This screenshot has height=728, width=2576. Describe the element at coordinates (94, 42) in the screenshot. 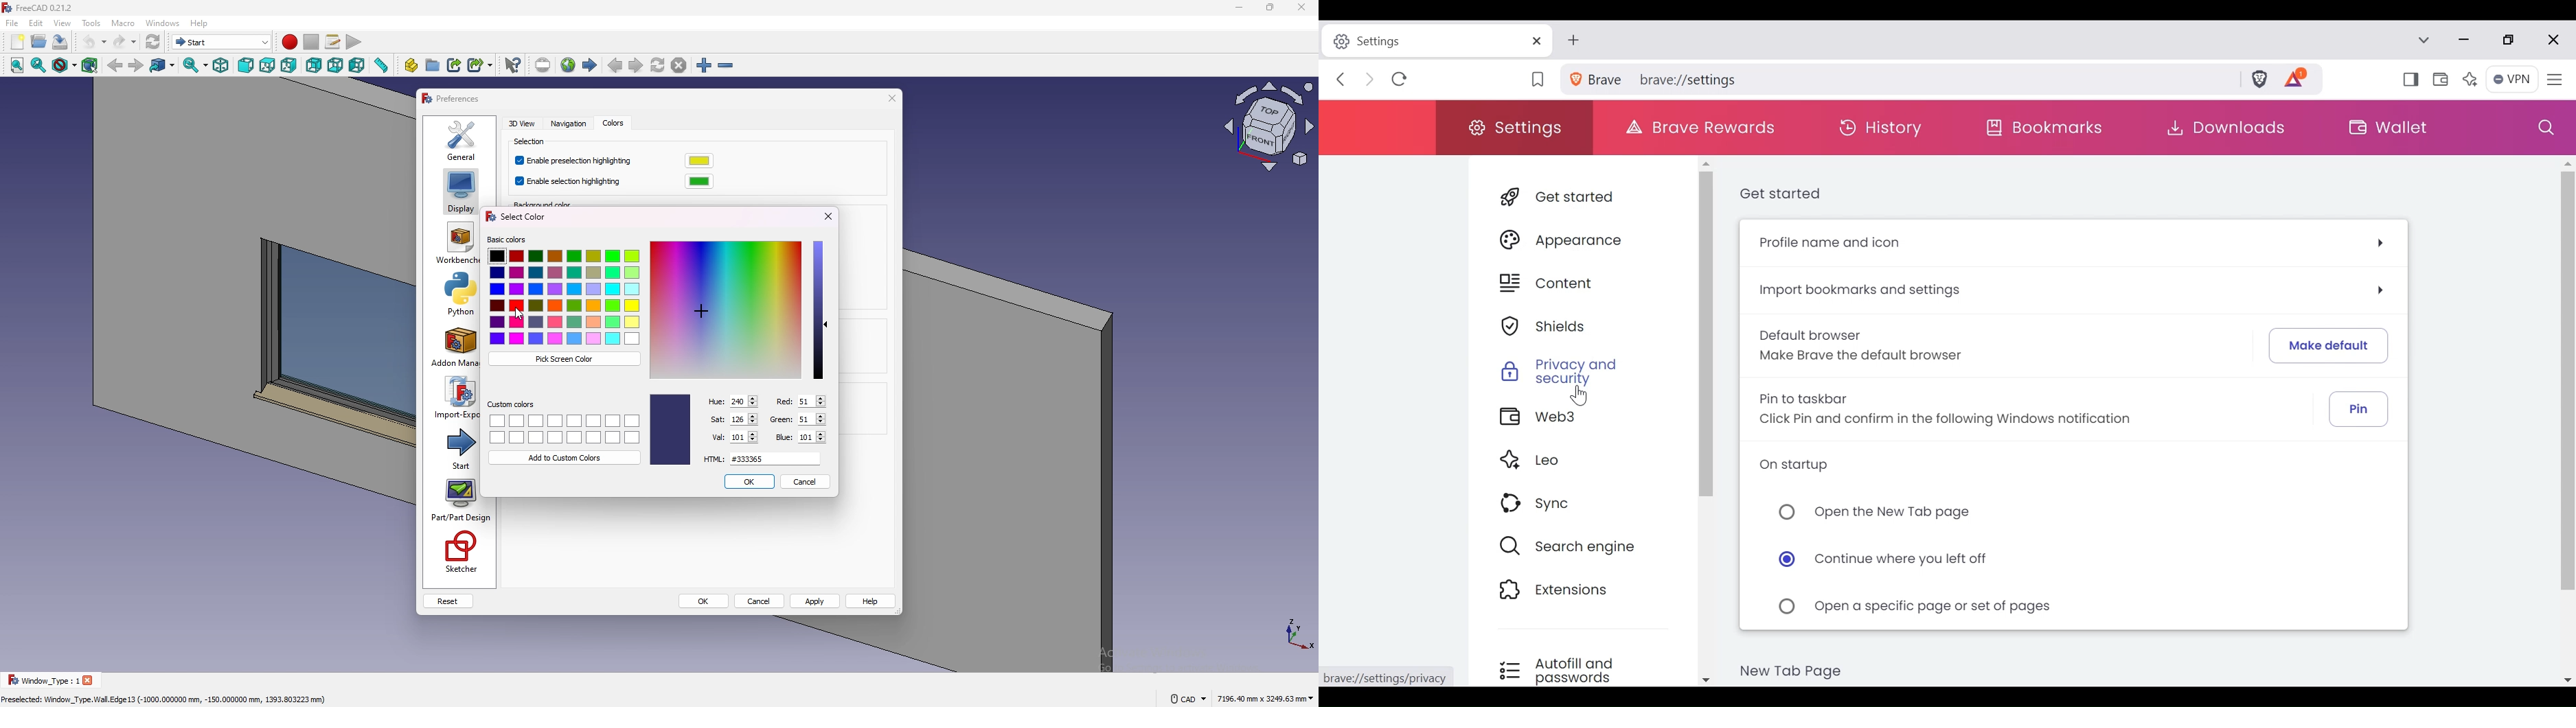

I see `undo` at that location.